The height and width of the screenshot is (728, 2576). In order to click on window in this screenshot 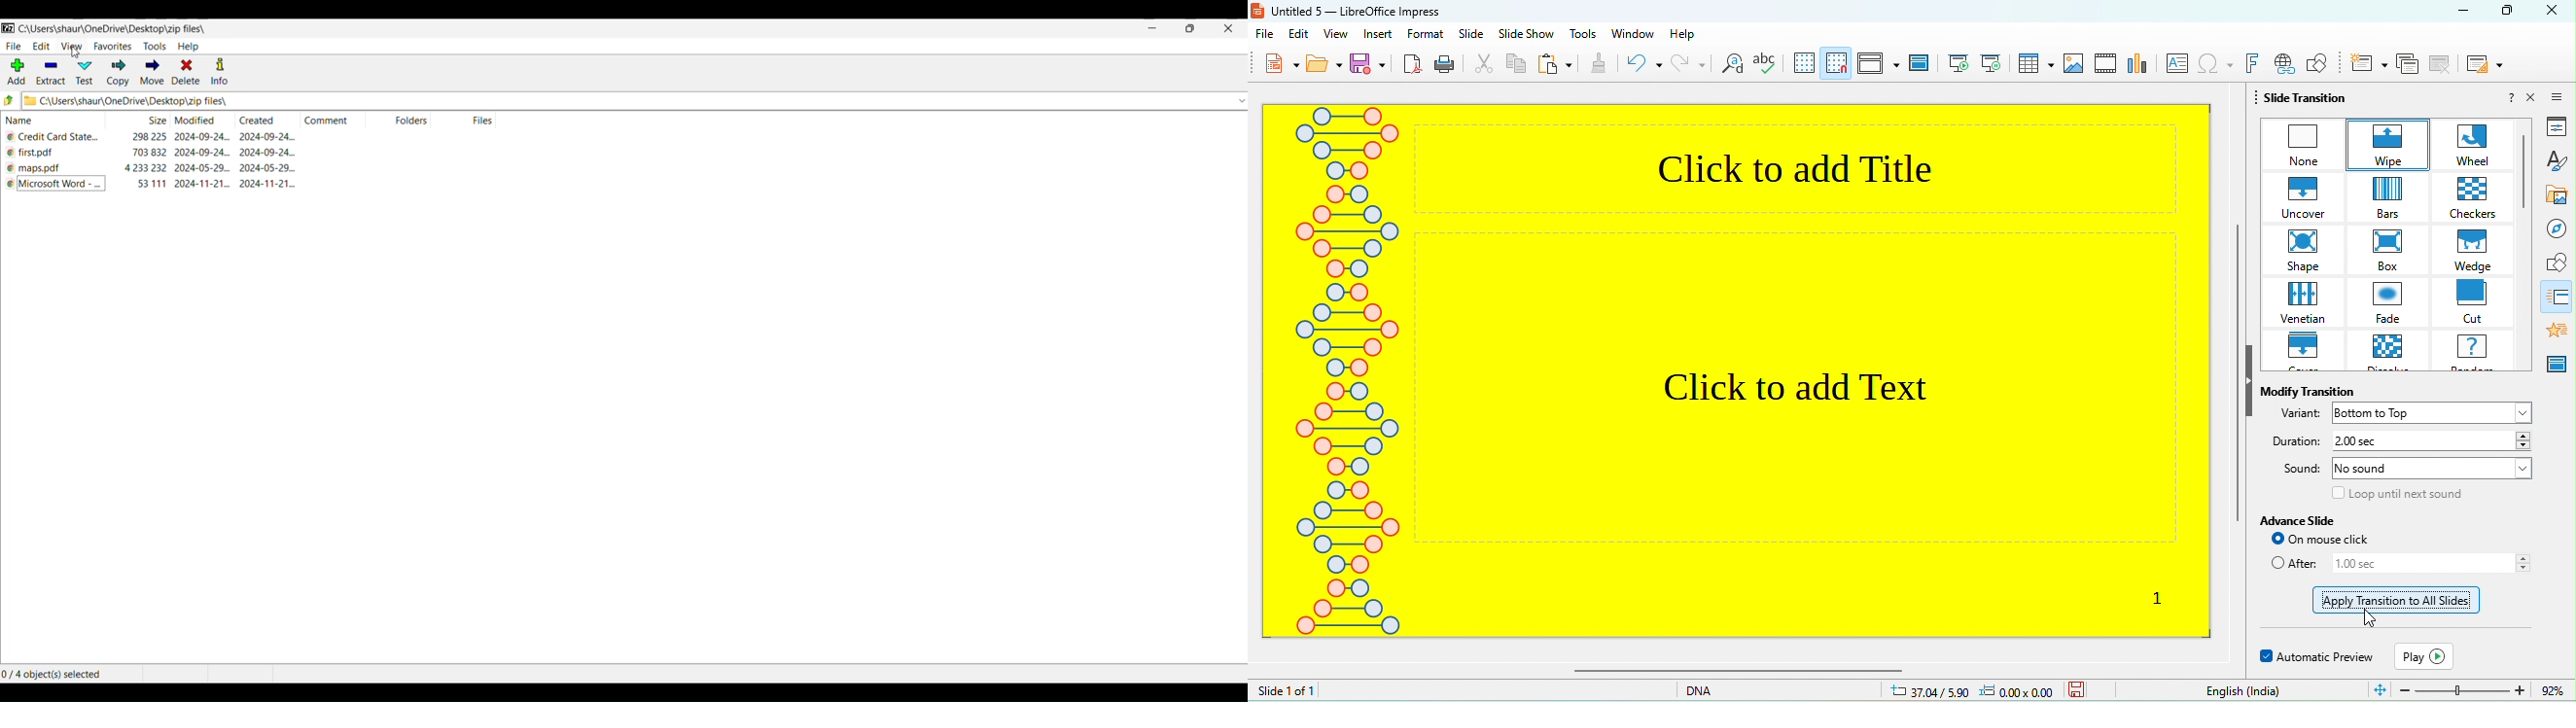, I will do `click(1633, 37)`.